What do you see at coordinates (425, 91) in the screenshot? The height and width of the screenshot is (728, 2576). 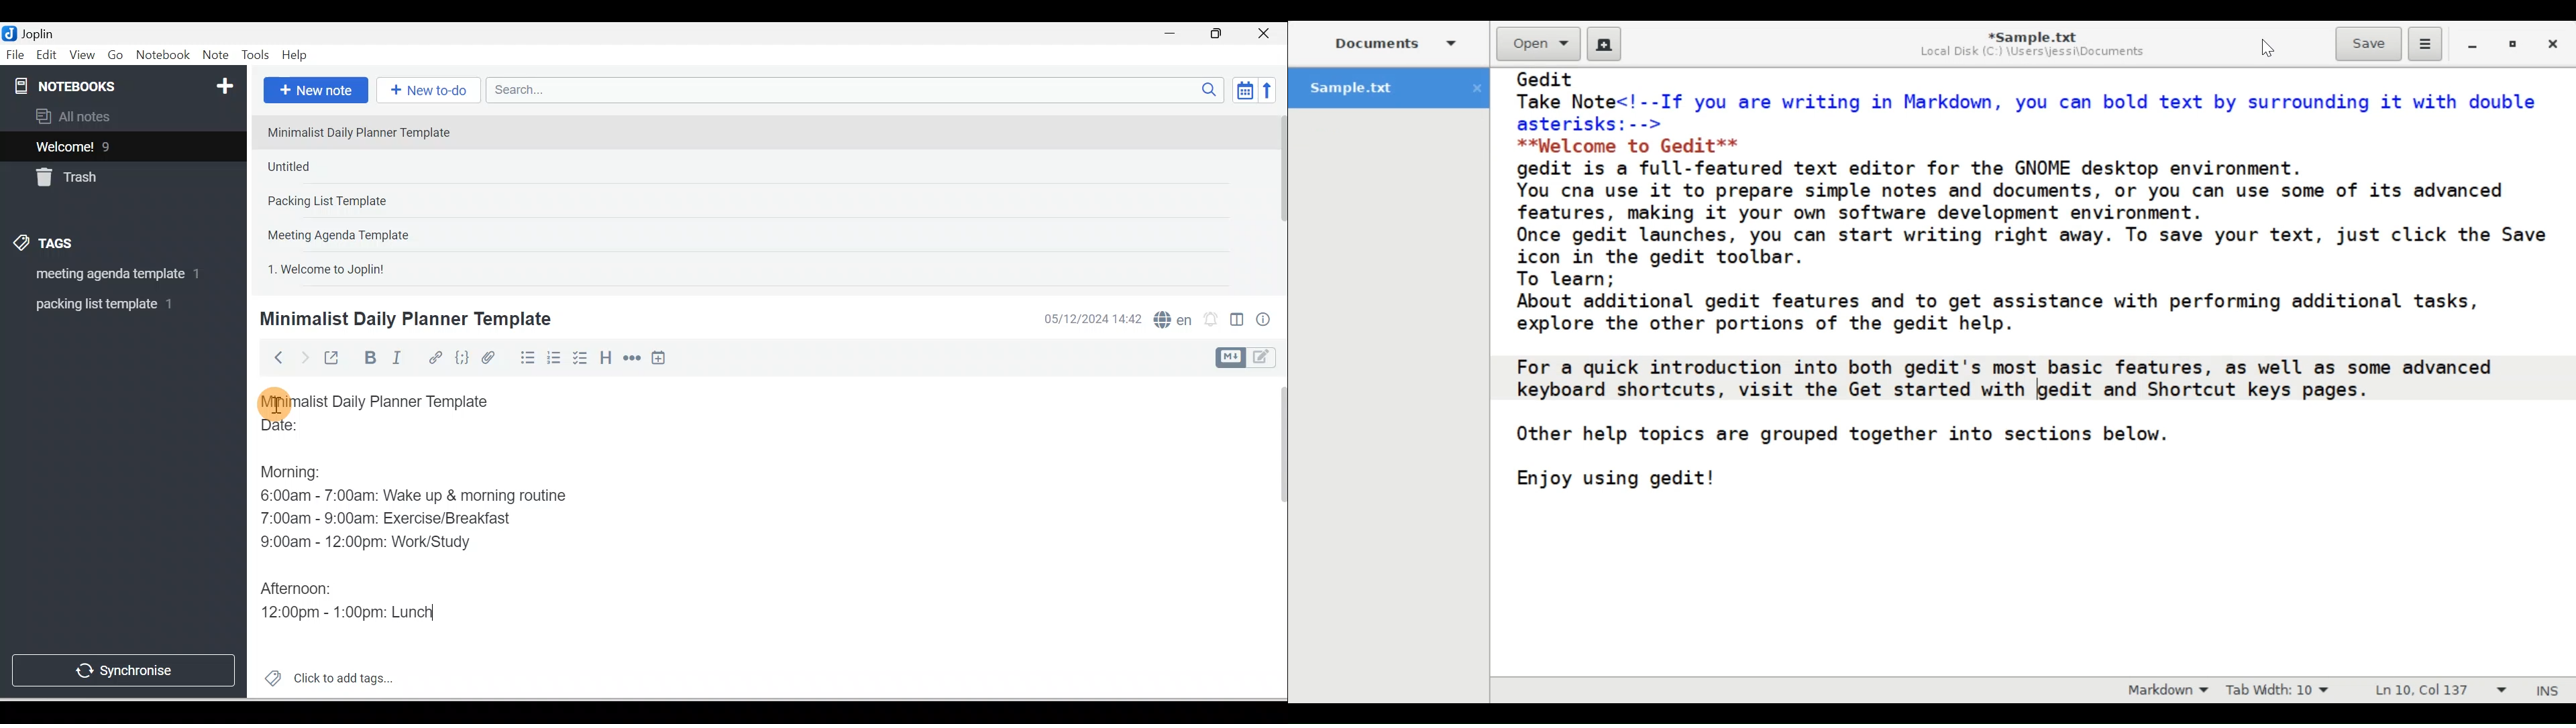 I see `New to-do` at bounding box center [425, 91].